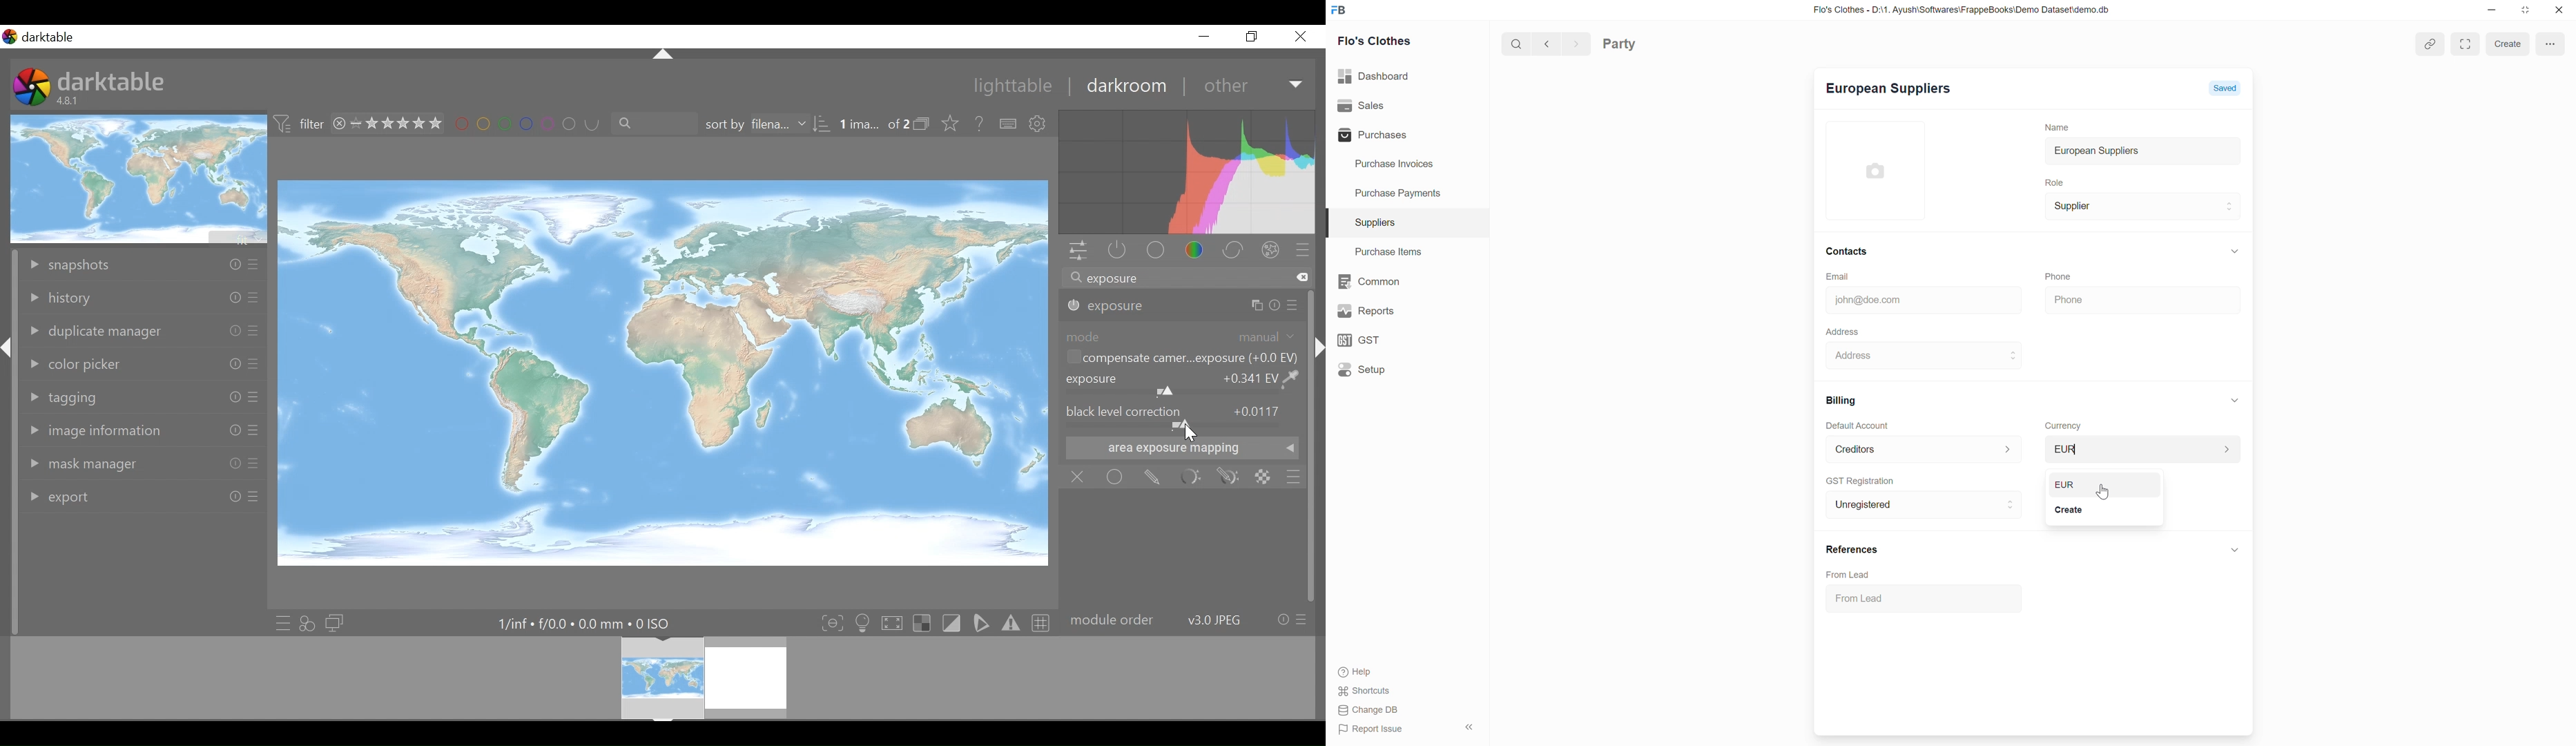 This screenshot has height=756, width=2576. Describe the element at coordinates (1855, 574) in the screenshot. I see `From Lead` at that location.